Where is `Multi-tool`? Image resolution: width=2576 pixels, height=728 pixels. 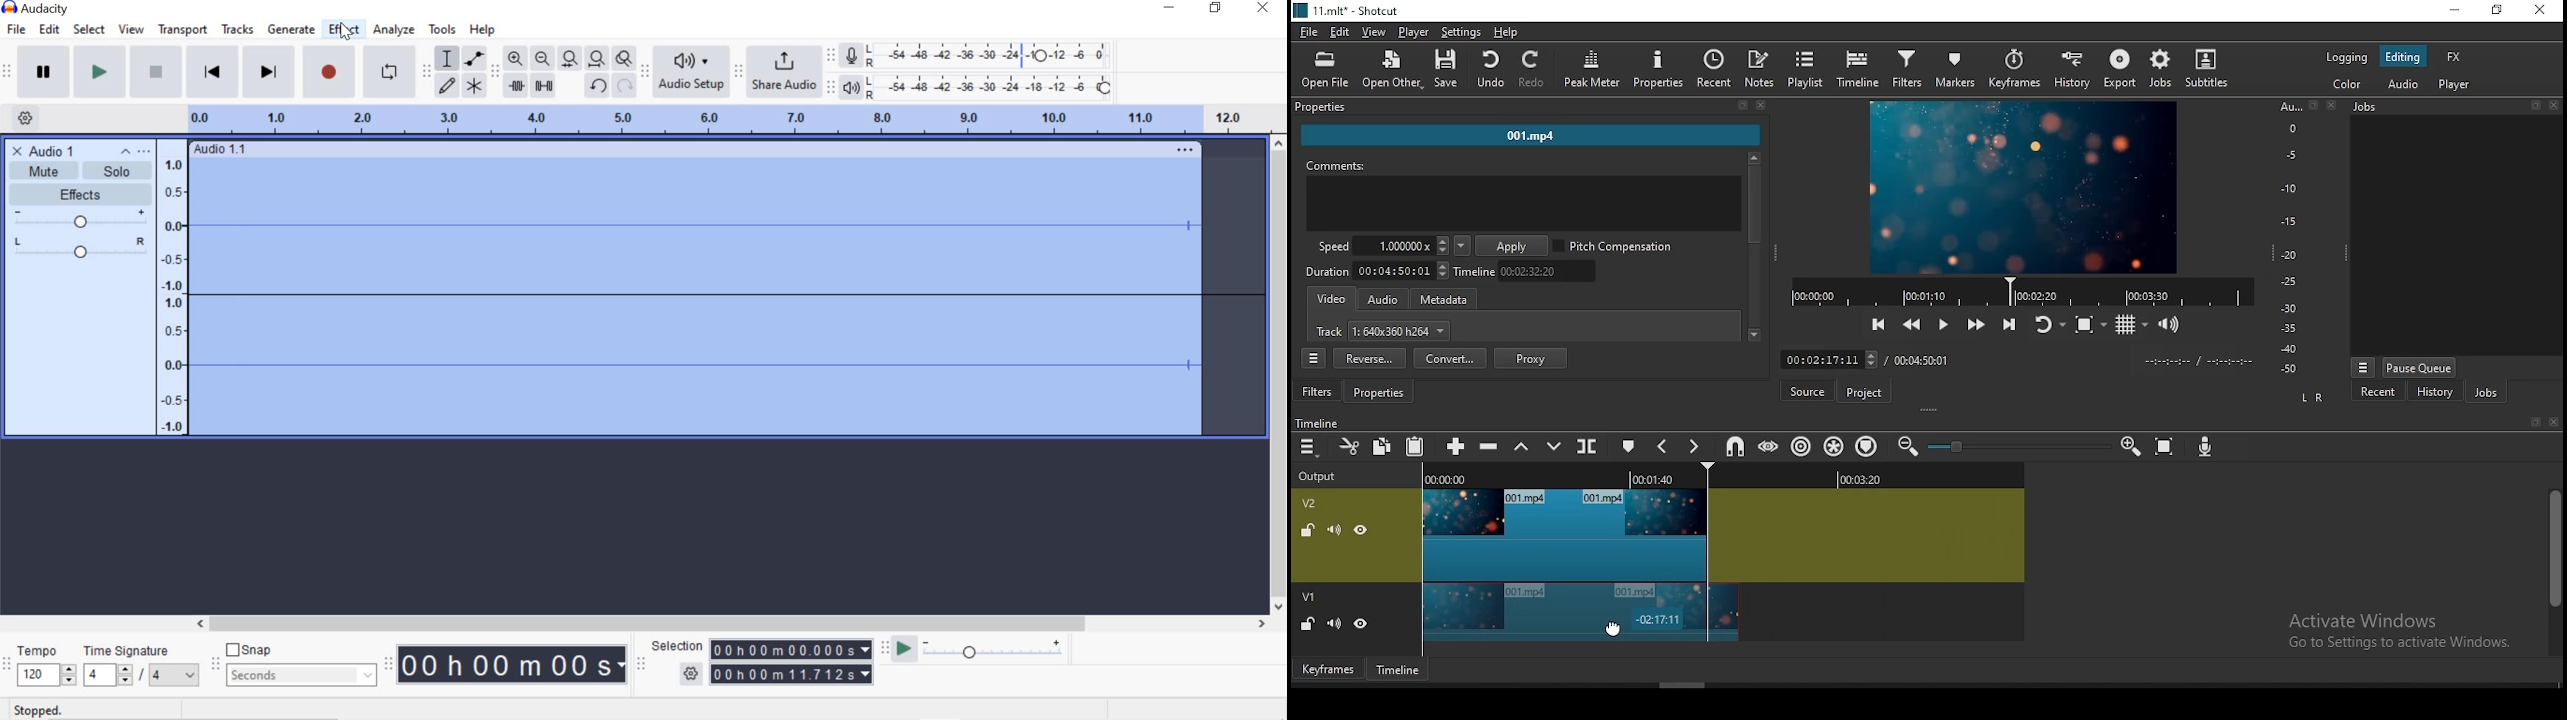
Multi-tool is located at coordinates (475, 85).